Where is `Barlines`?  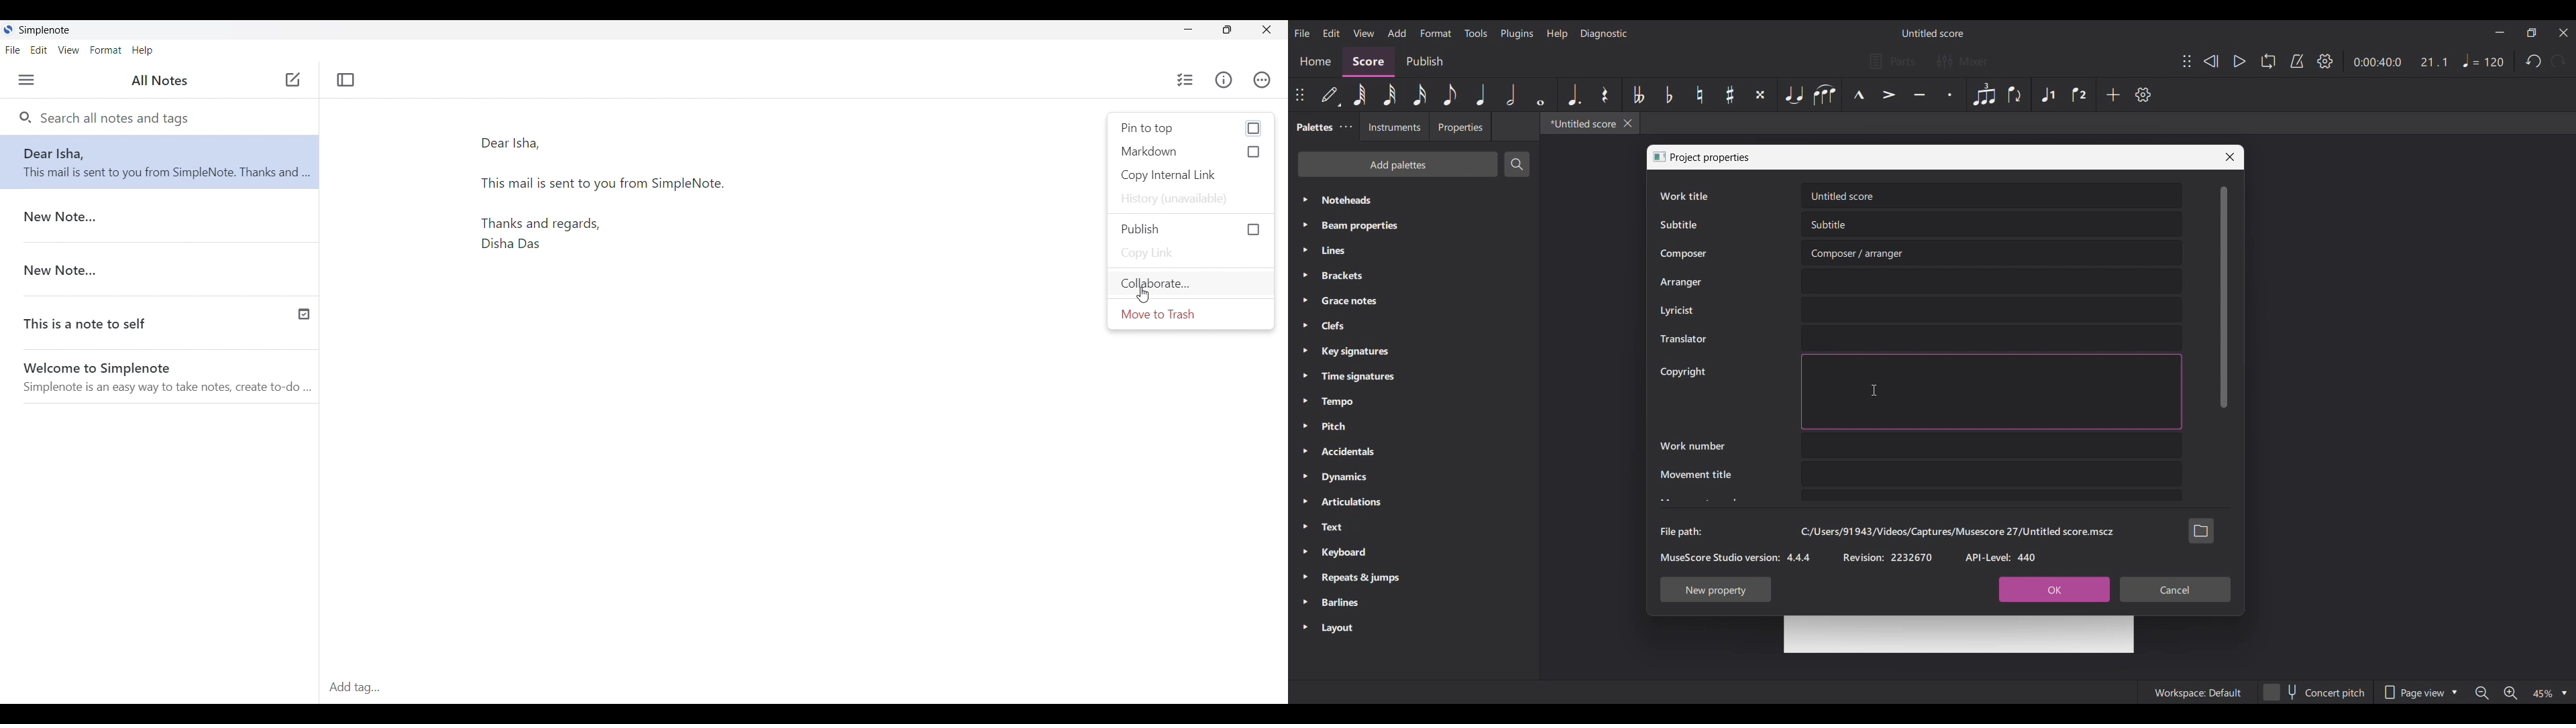
Barlines is located at coordinates (1414, 603).